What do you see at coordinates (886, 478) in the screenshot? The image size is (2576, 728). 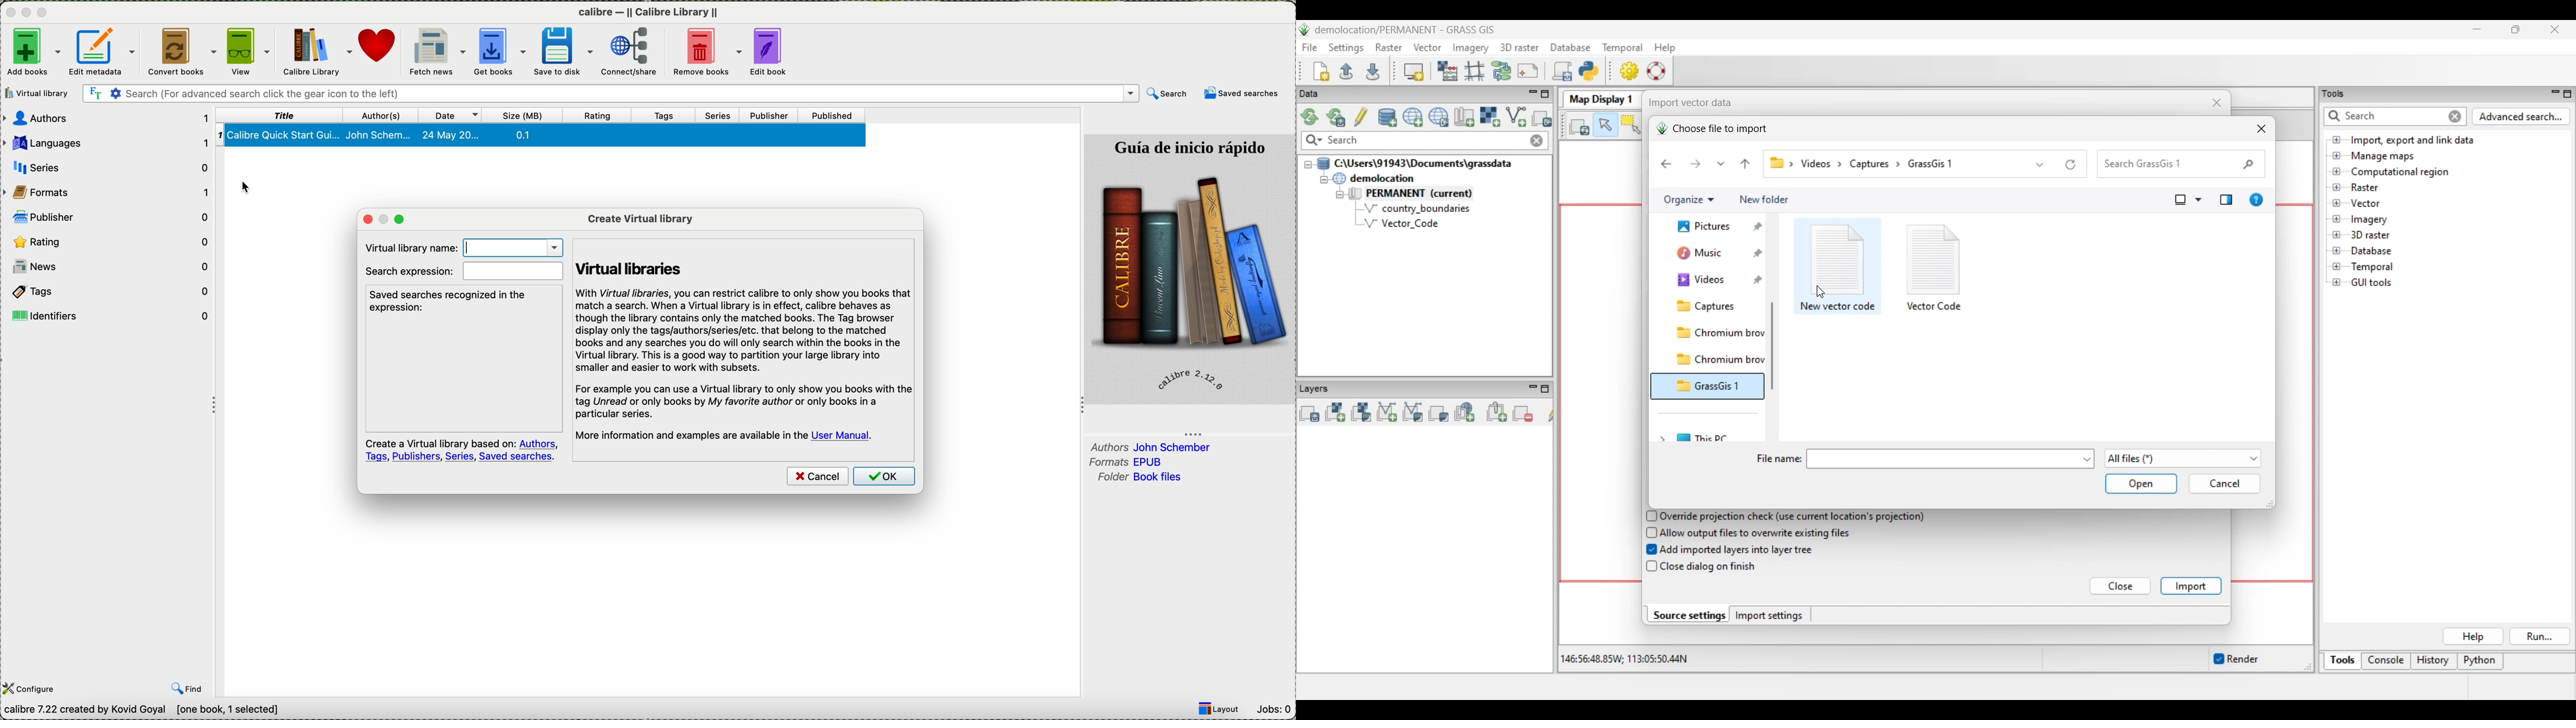 I see `OK button` at bounding box center [886, 478].